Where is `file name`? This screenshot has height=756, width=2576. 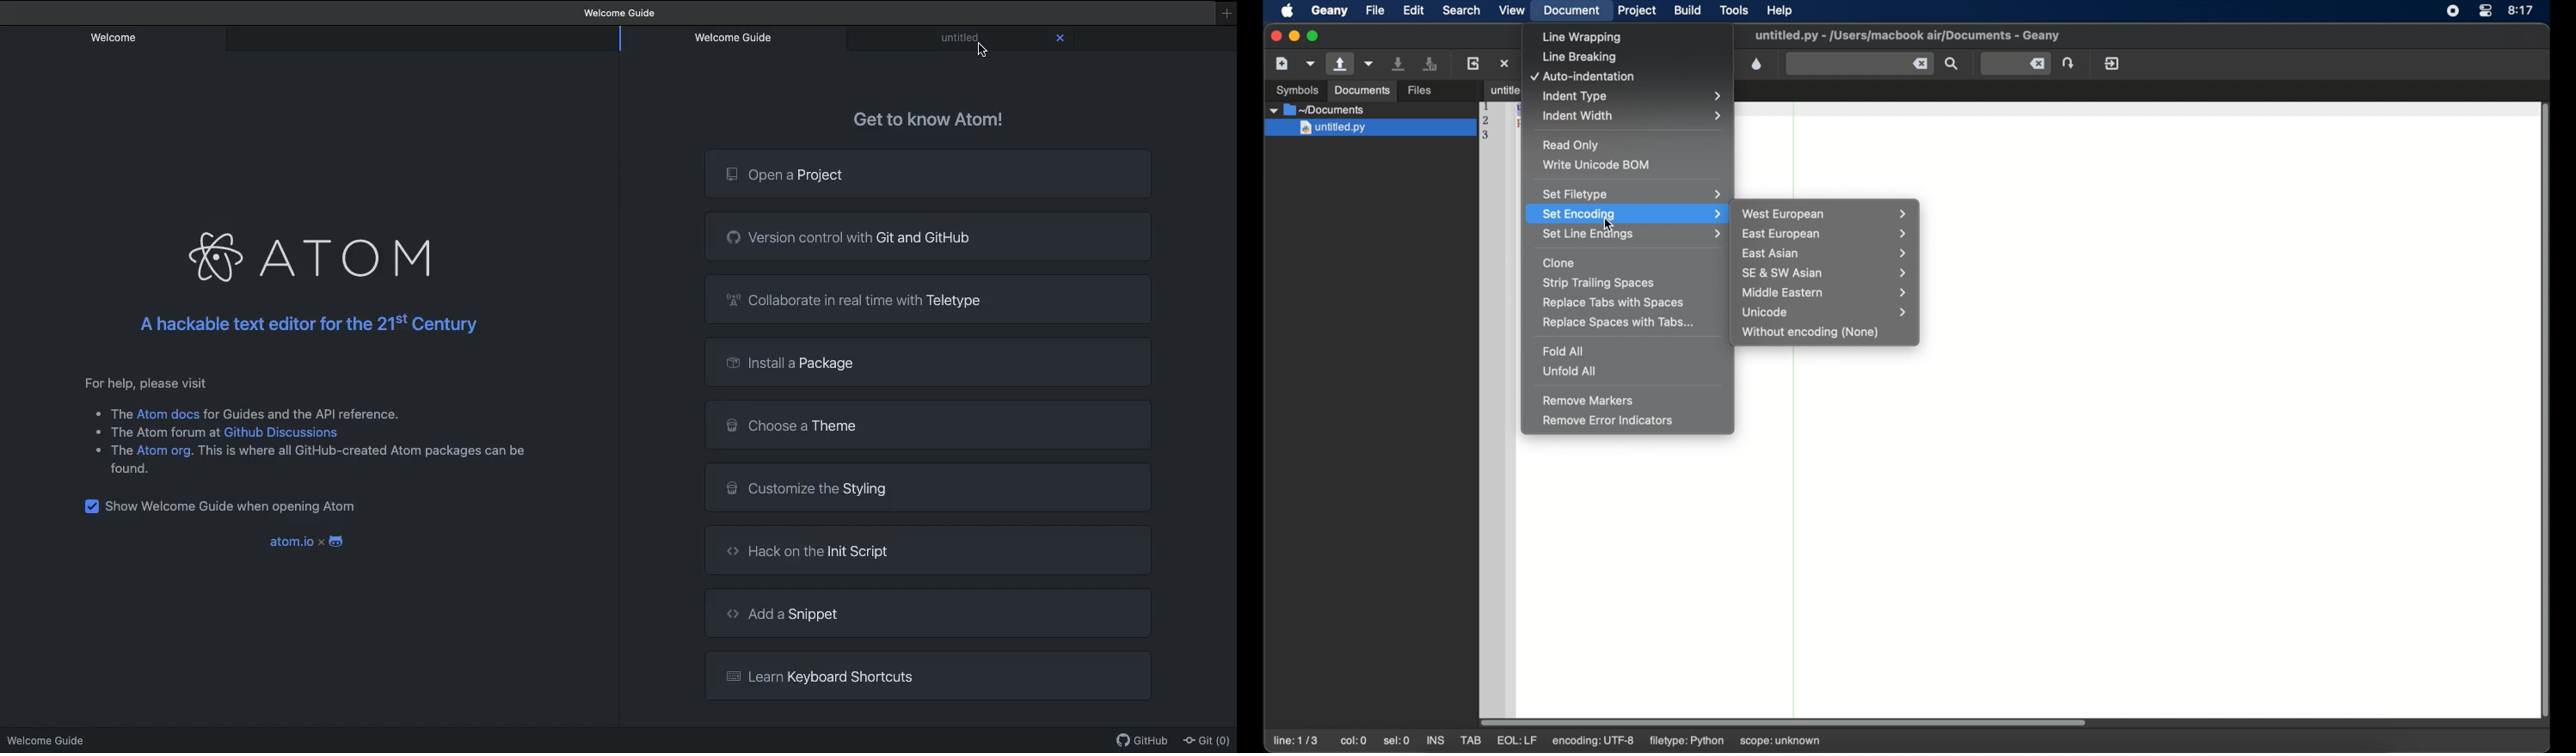 file name is located at coordinates (1907, 36).